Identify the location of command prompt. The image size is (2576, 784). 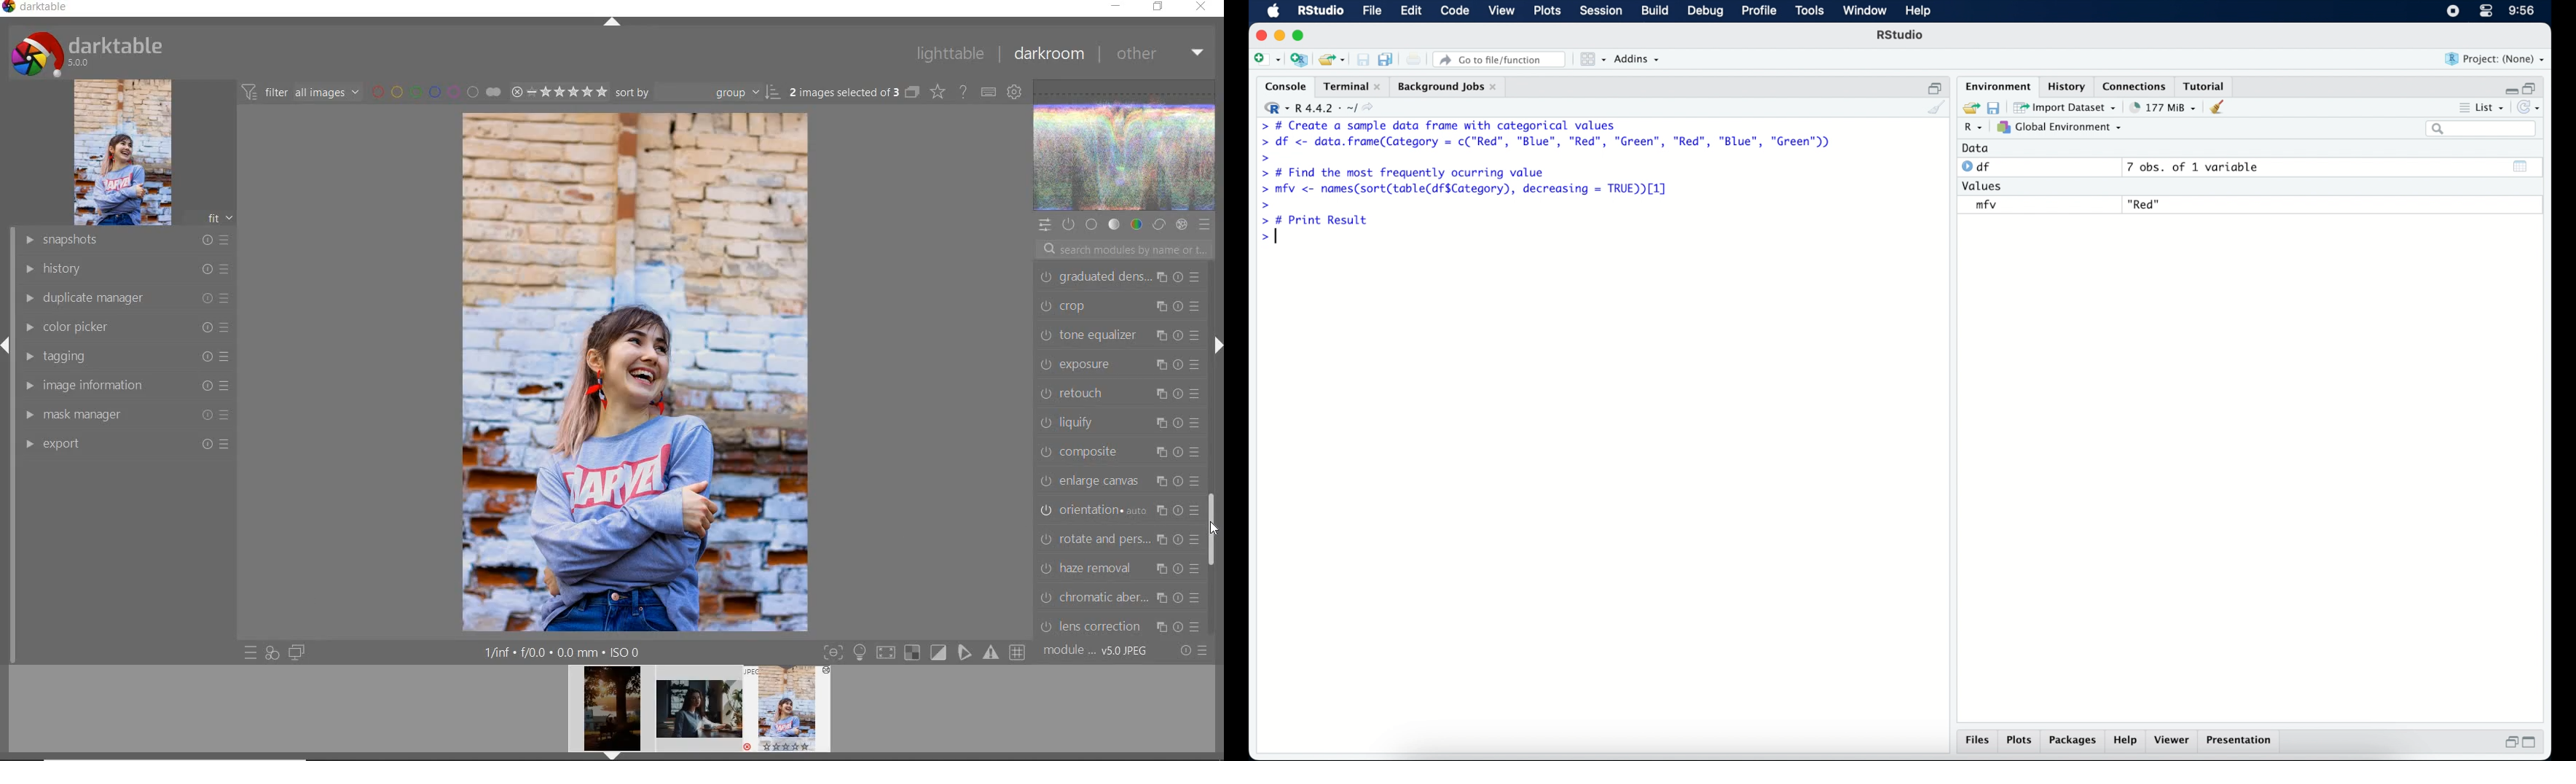
(1266, 157).